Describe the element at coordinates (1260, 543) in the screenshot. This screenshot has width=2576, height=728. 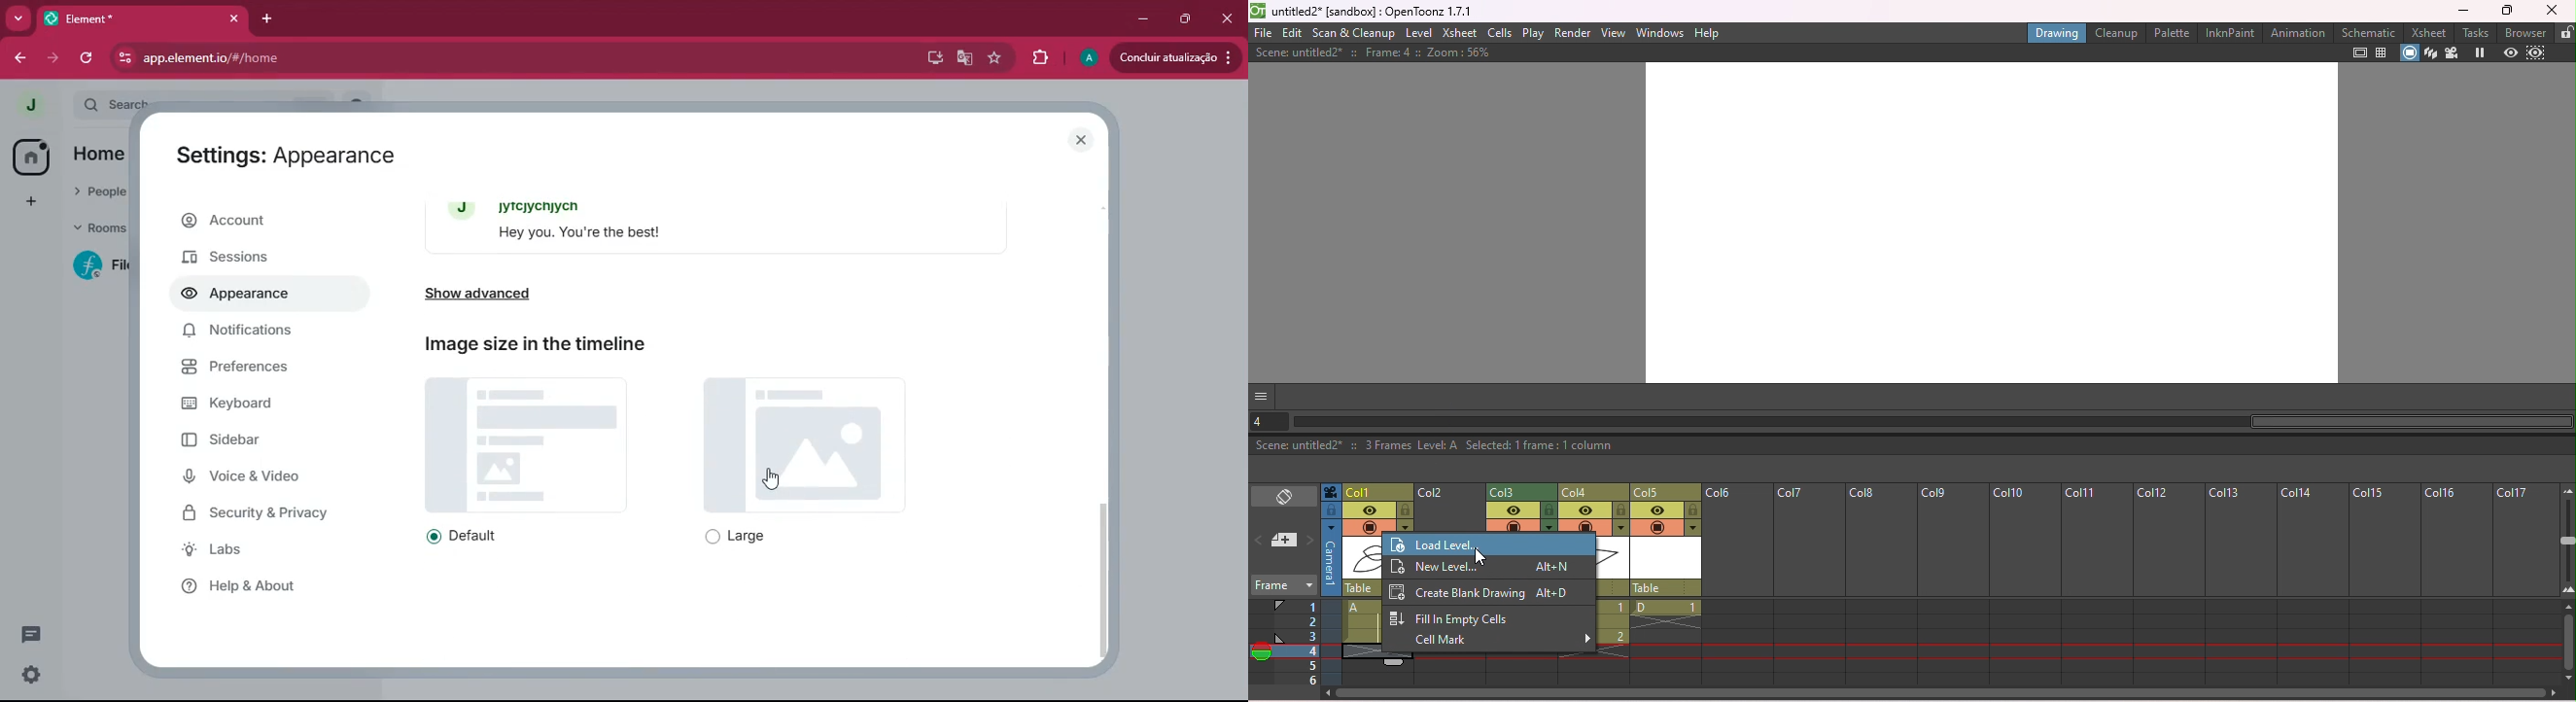
I see `Previous memo` at that location.